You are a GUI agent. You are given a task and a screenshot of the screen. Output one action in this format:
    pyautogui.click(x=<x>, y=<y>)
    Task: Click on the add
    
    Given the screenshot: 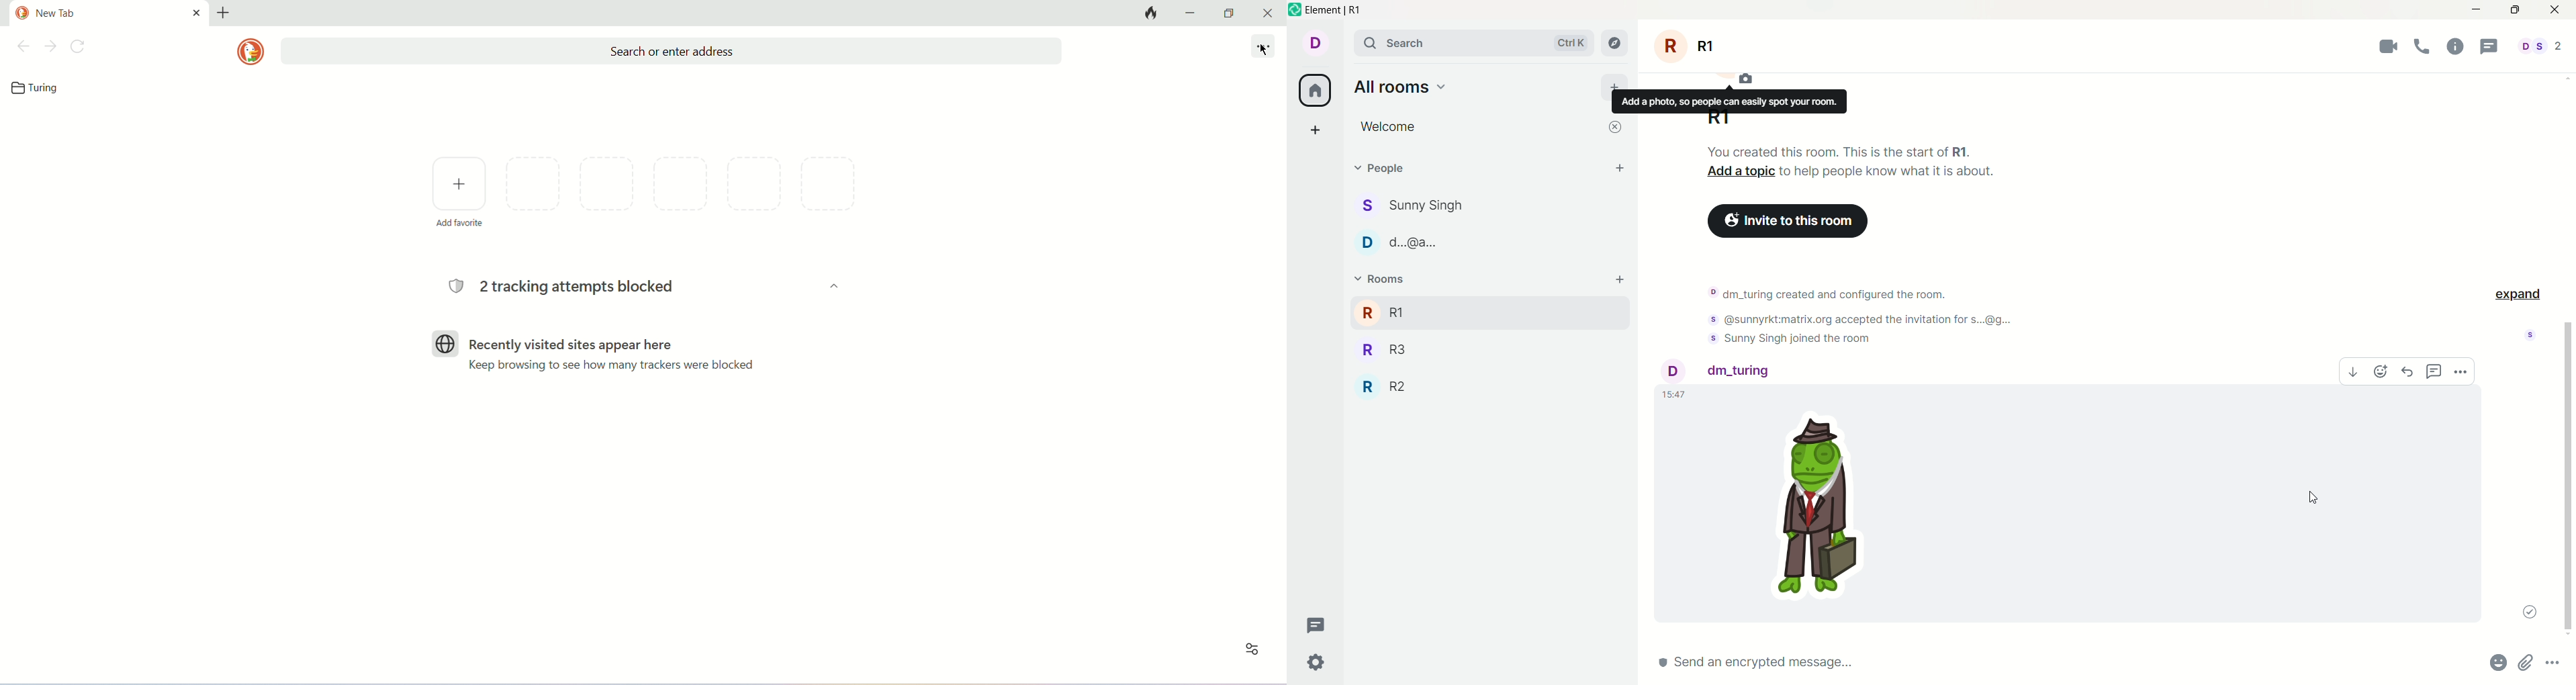 What is the action you would take?
    pyautogui.click(x=1615, y=82)
    